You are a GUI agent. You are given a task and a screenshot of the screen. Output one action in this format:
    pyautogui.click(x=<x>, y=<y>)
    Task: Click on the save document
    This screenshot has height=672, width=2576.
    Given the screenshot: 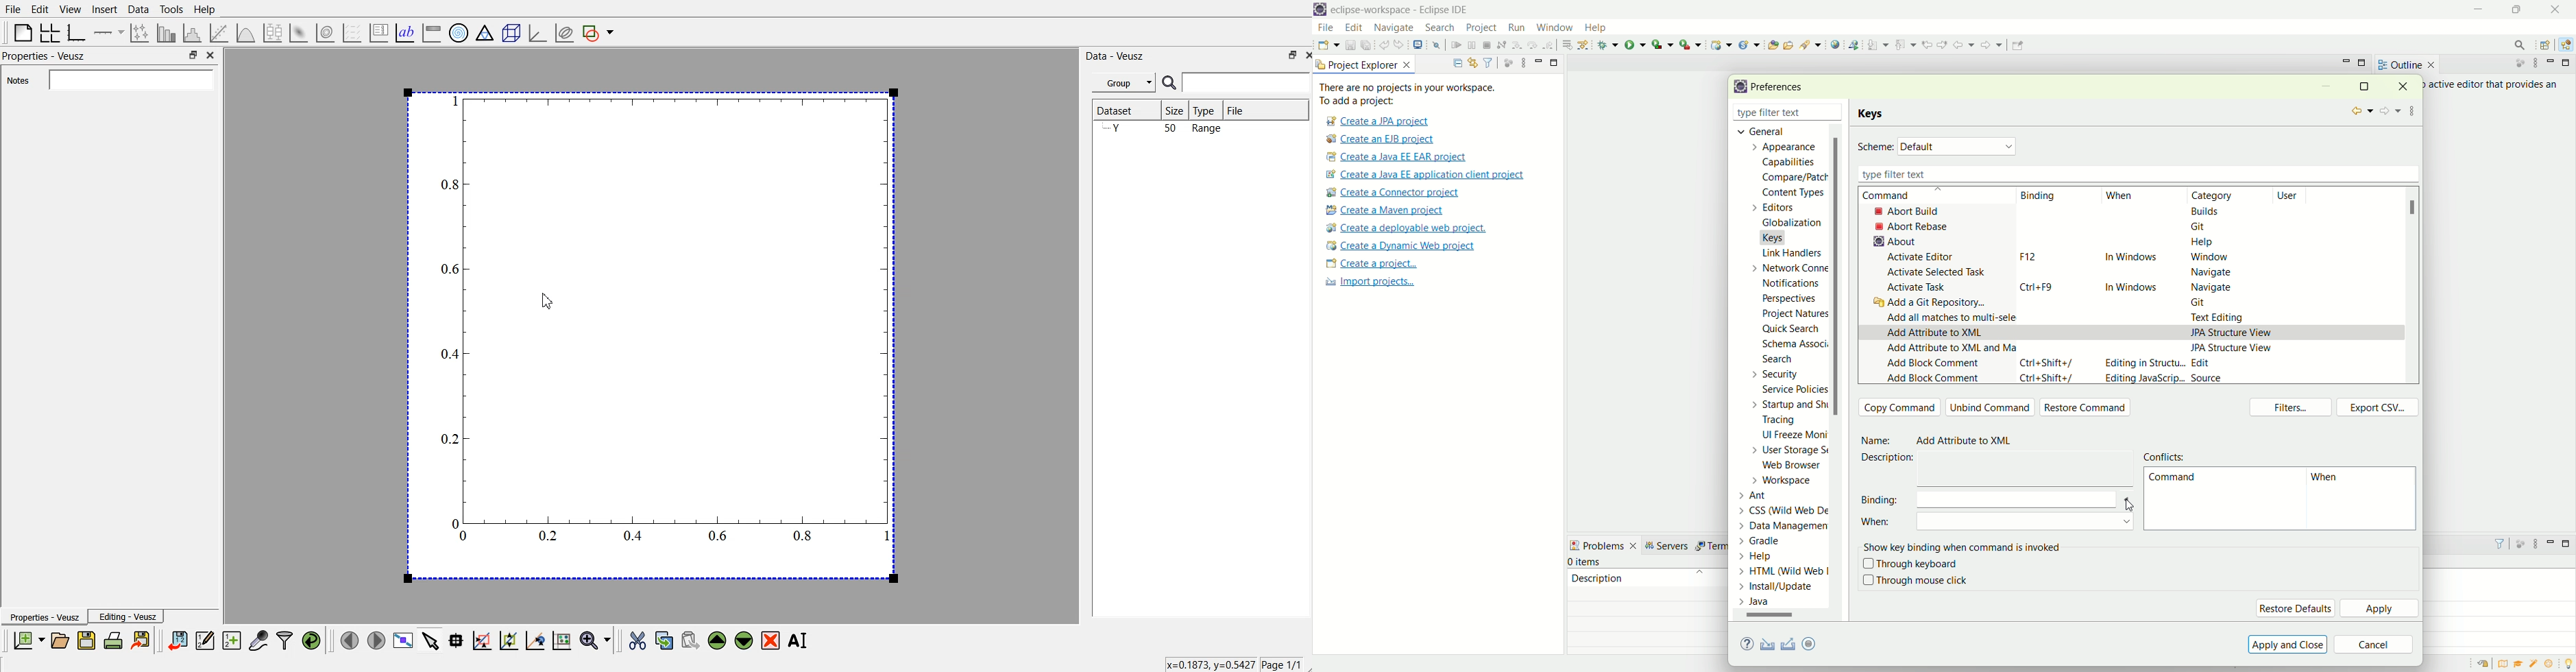 What is the action you would take?
    pyautogui.click(x=86, y=641)
    